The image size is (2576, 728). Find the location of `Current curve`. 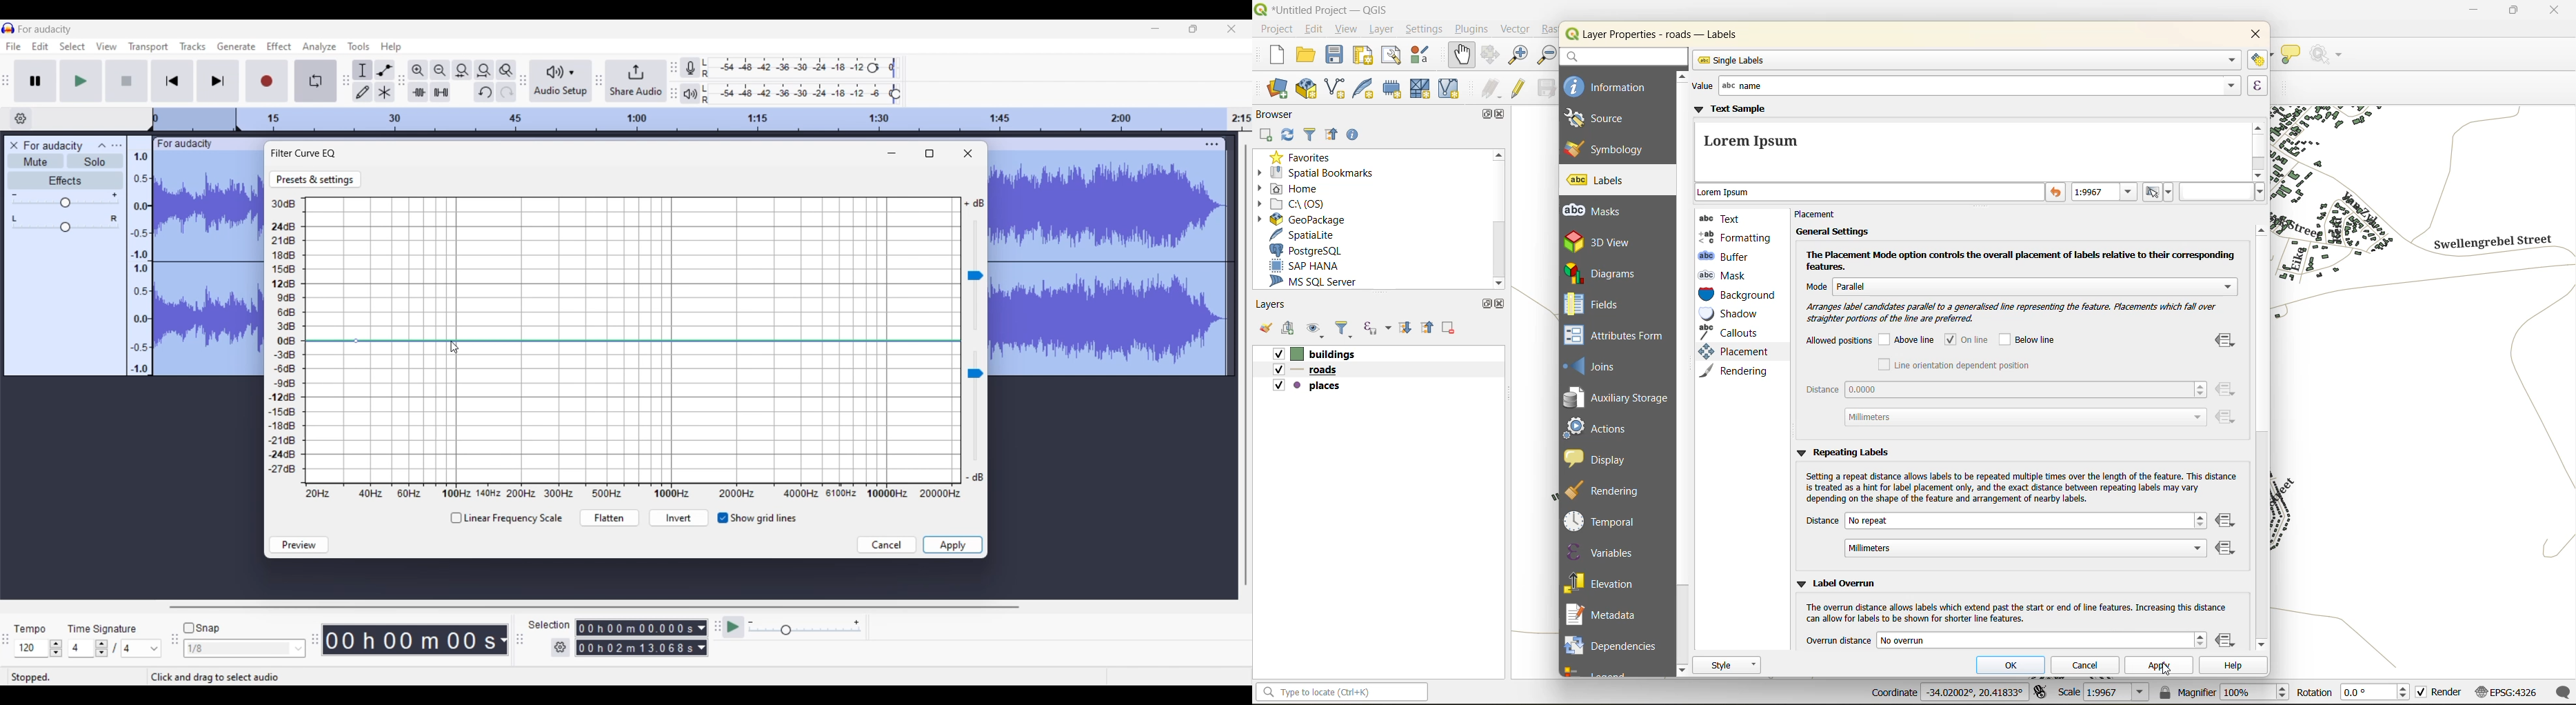

Current curve is located at coordinates (633, 341).